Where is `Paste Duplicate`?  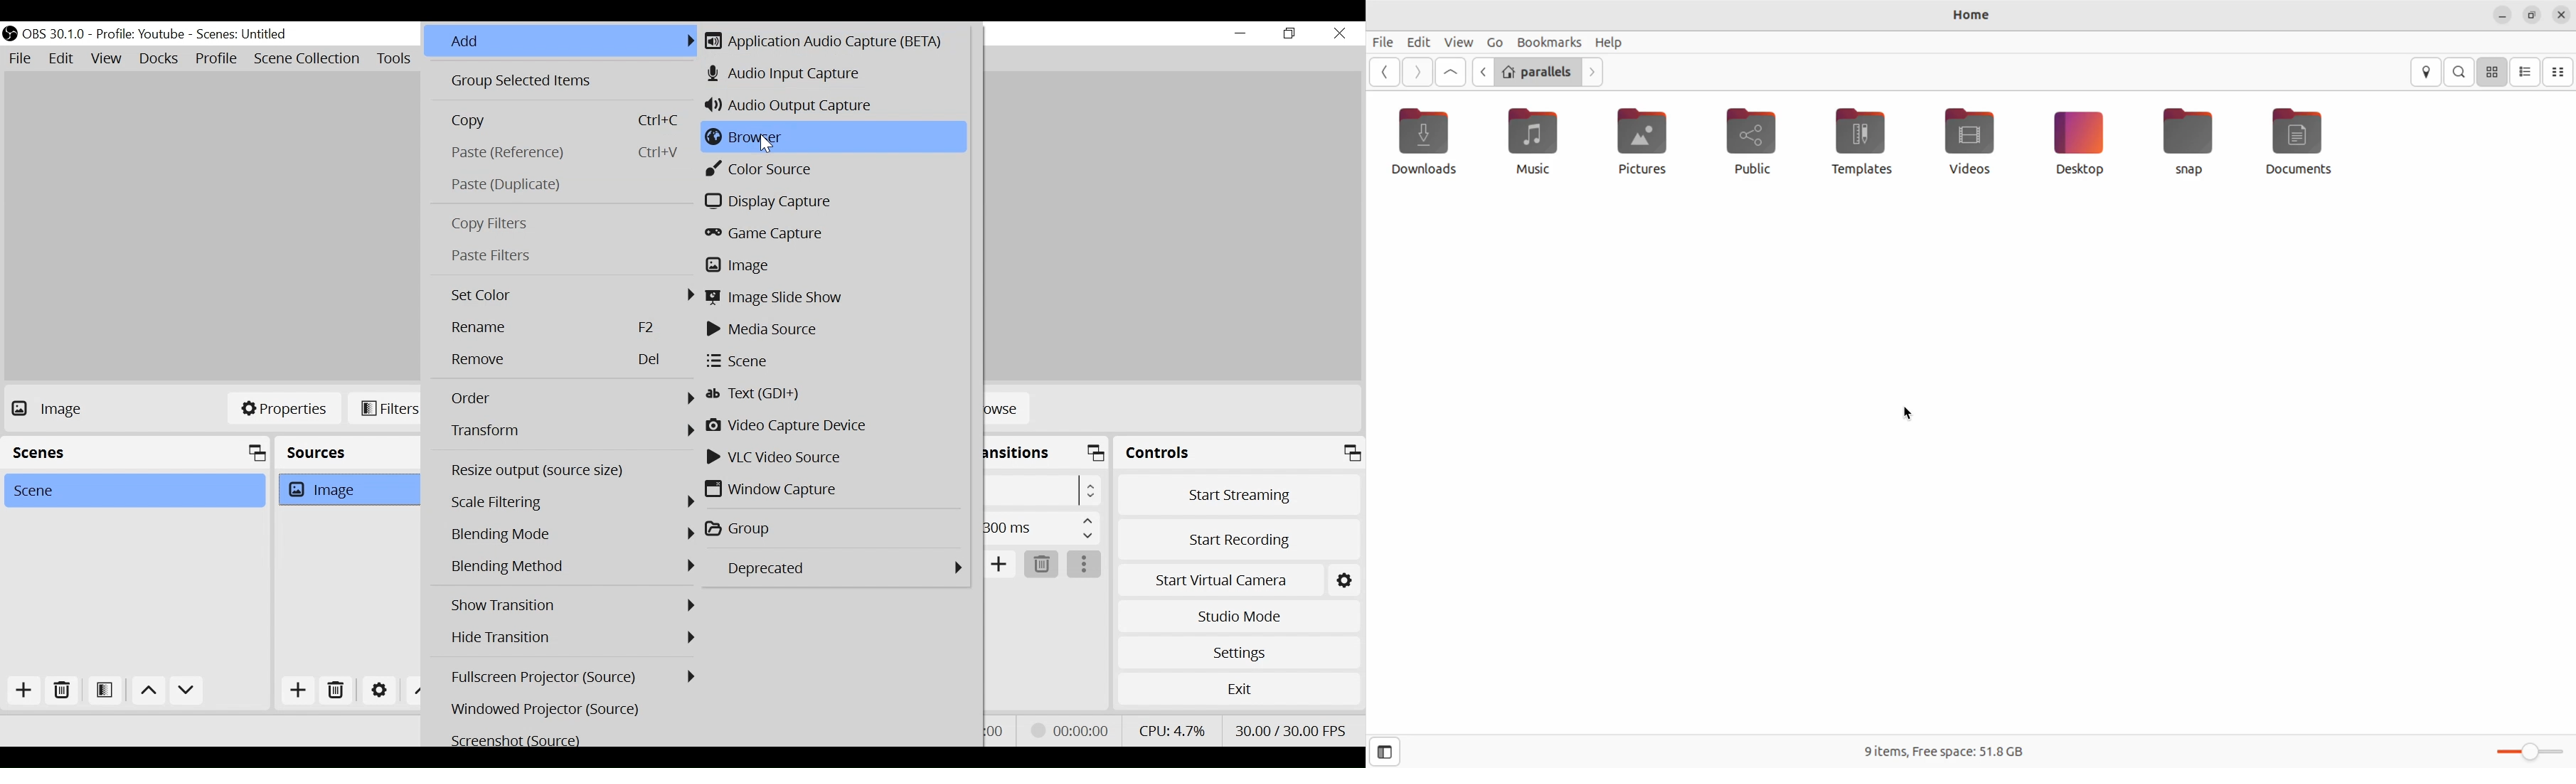 Paste Duplicate is located at coordinates (566, 186).